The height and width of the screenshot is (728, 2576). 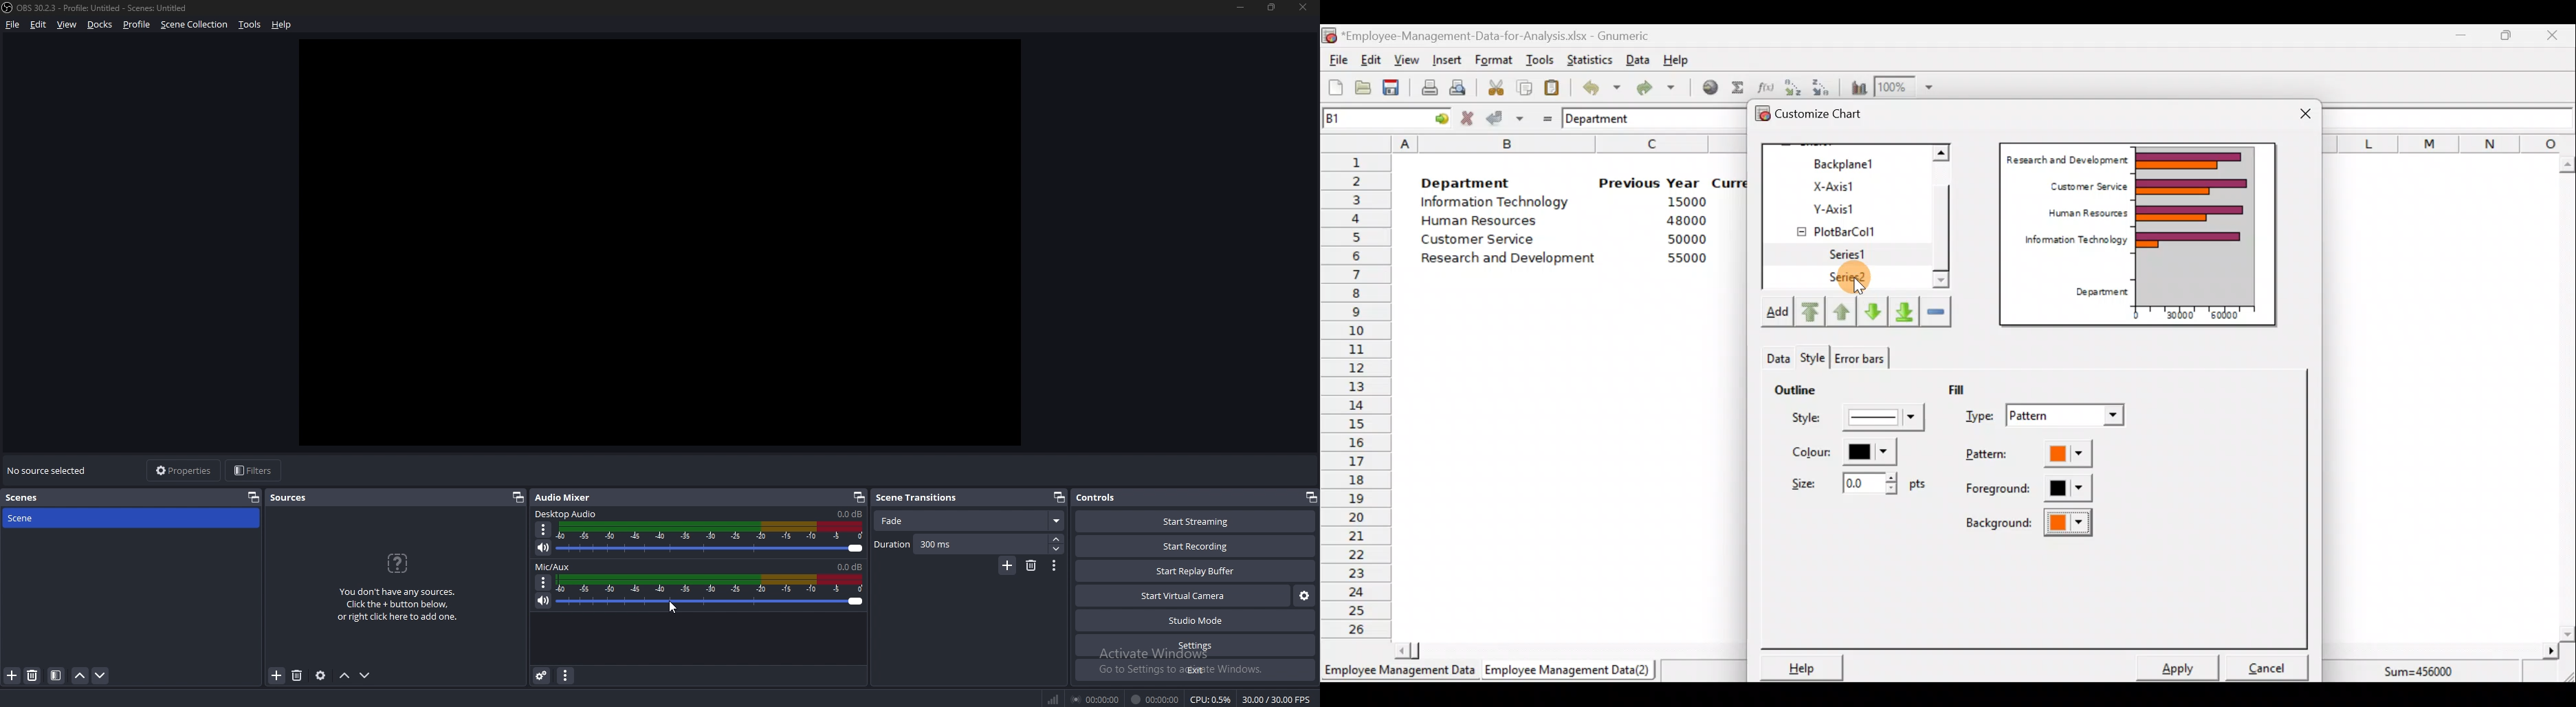 What do you see at coordinates (1096, 699) in the screenshot?
I see `00:00:00` at bounding box center [1096, 699].